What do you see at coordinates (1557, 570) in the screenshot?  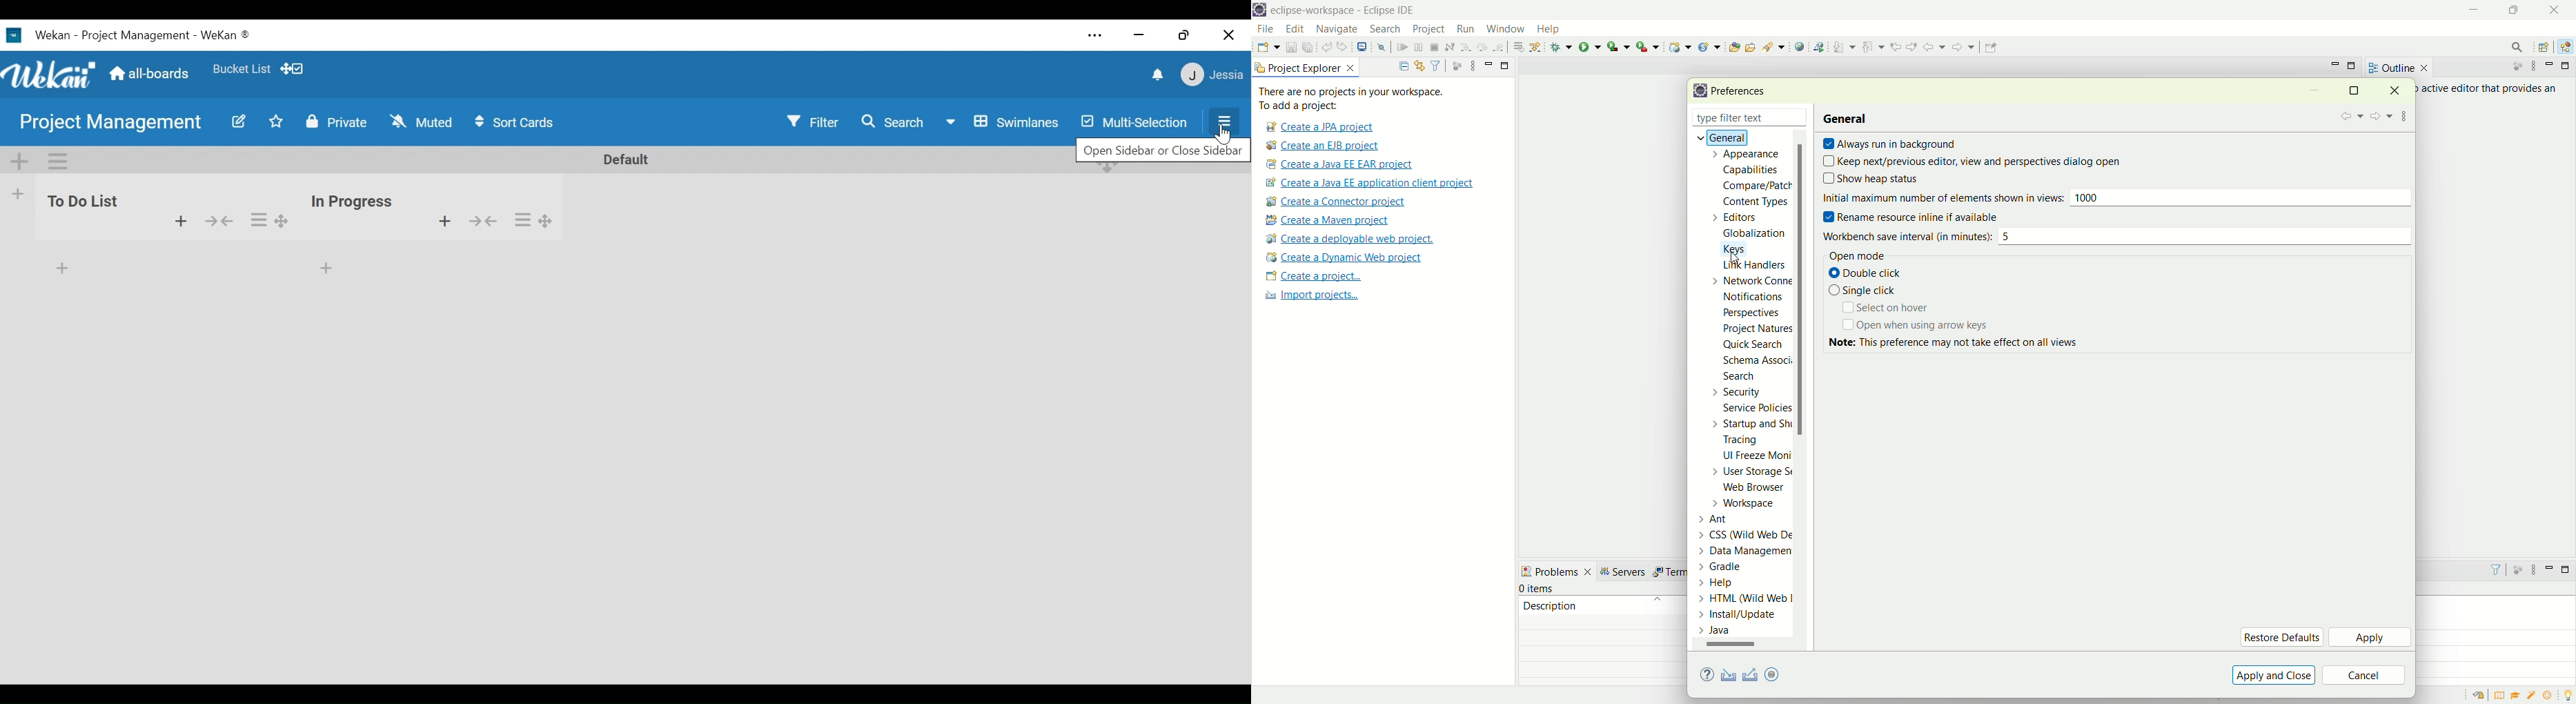 I see `problems` at bounding box center [1557, 570].